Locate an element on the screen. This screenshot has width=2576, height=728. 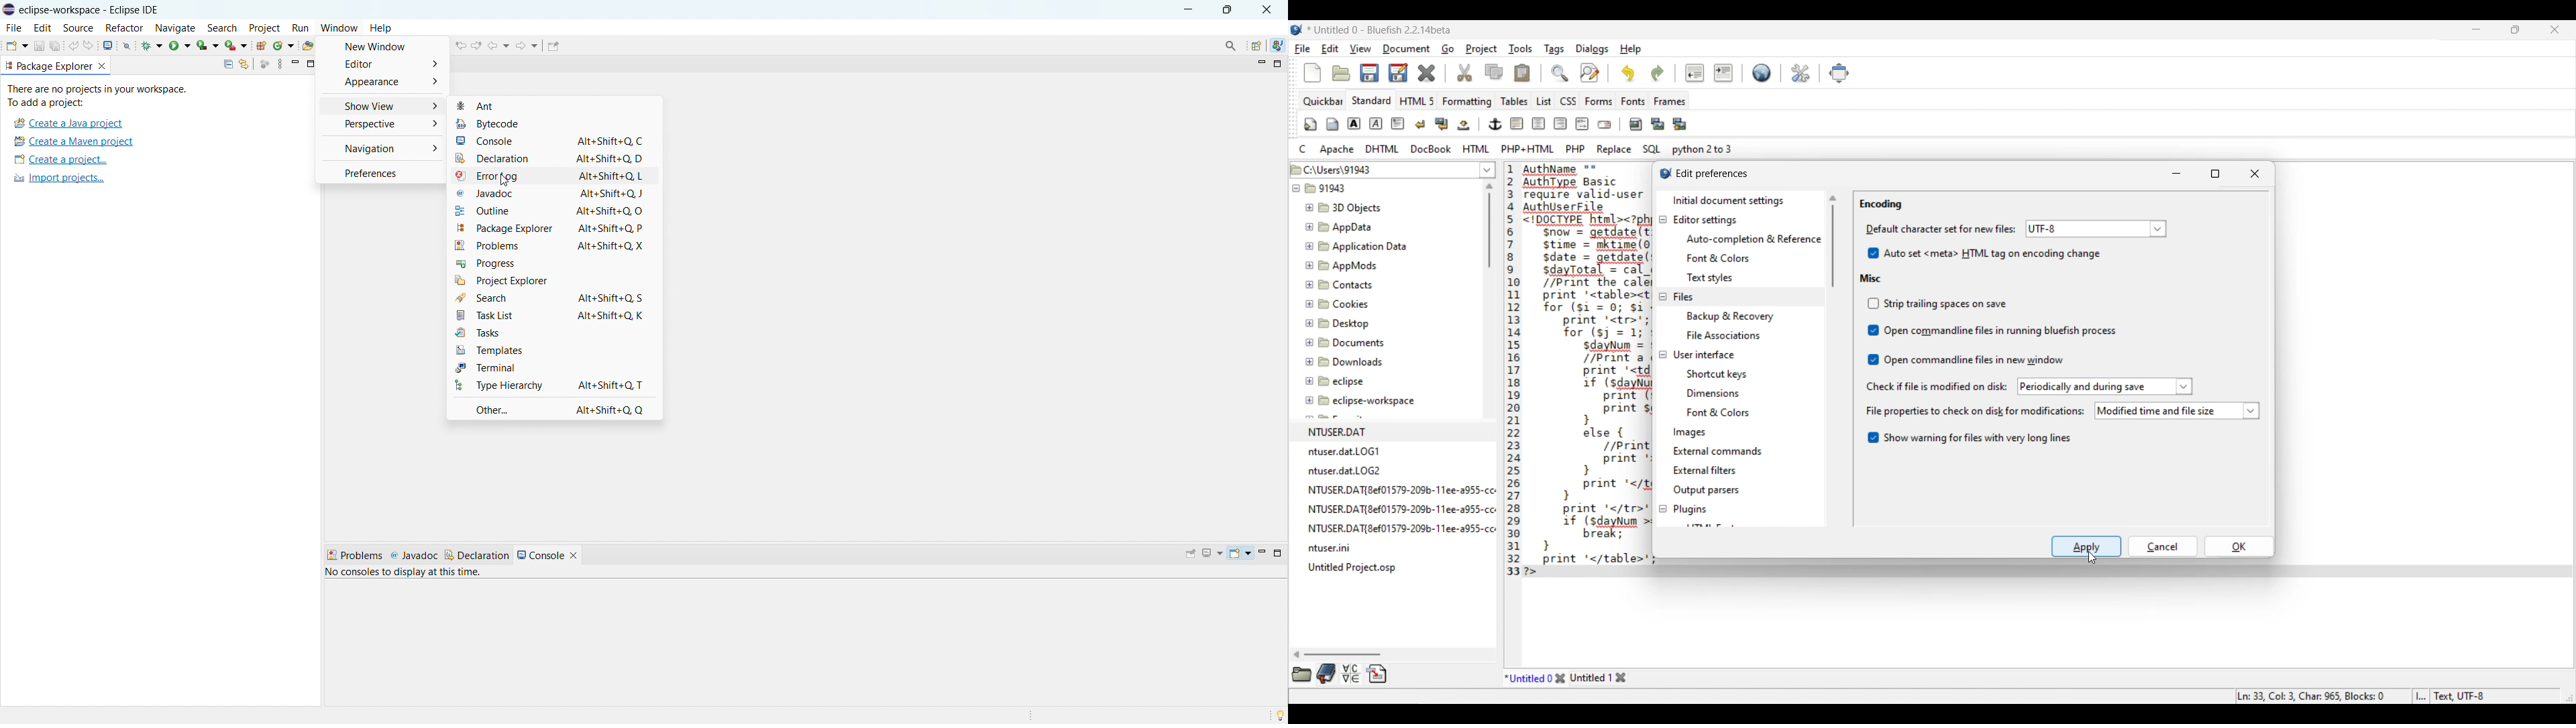
Dialogs menu is located at coordinates (1593, 50).